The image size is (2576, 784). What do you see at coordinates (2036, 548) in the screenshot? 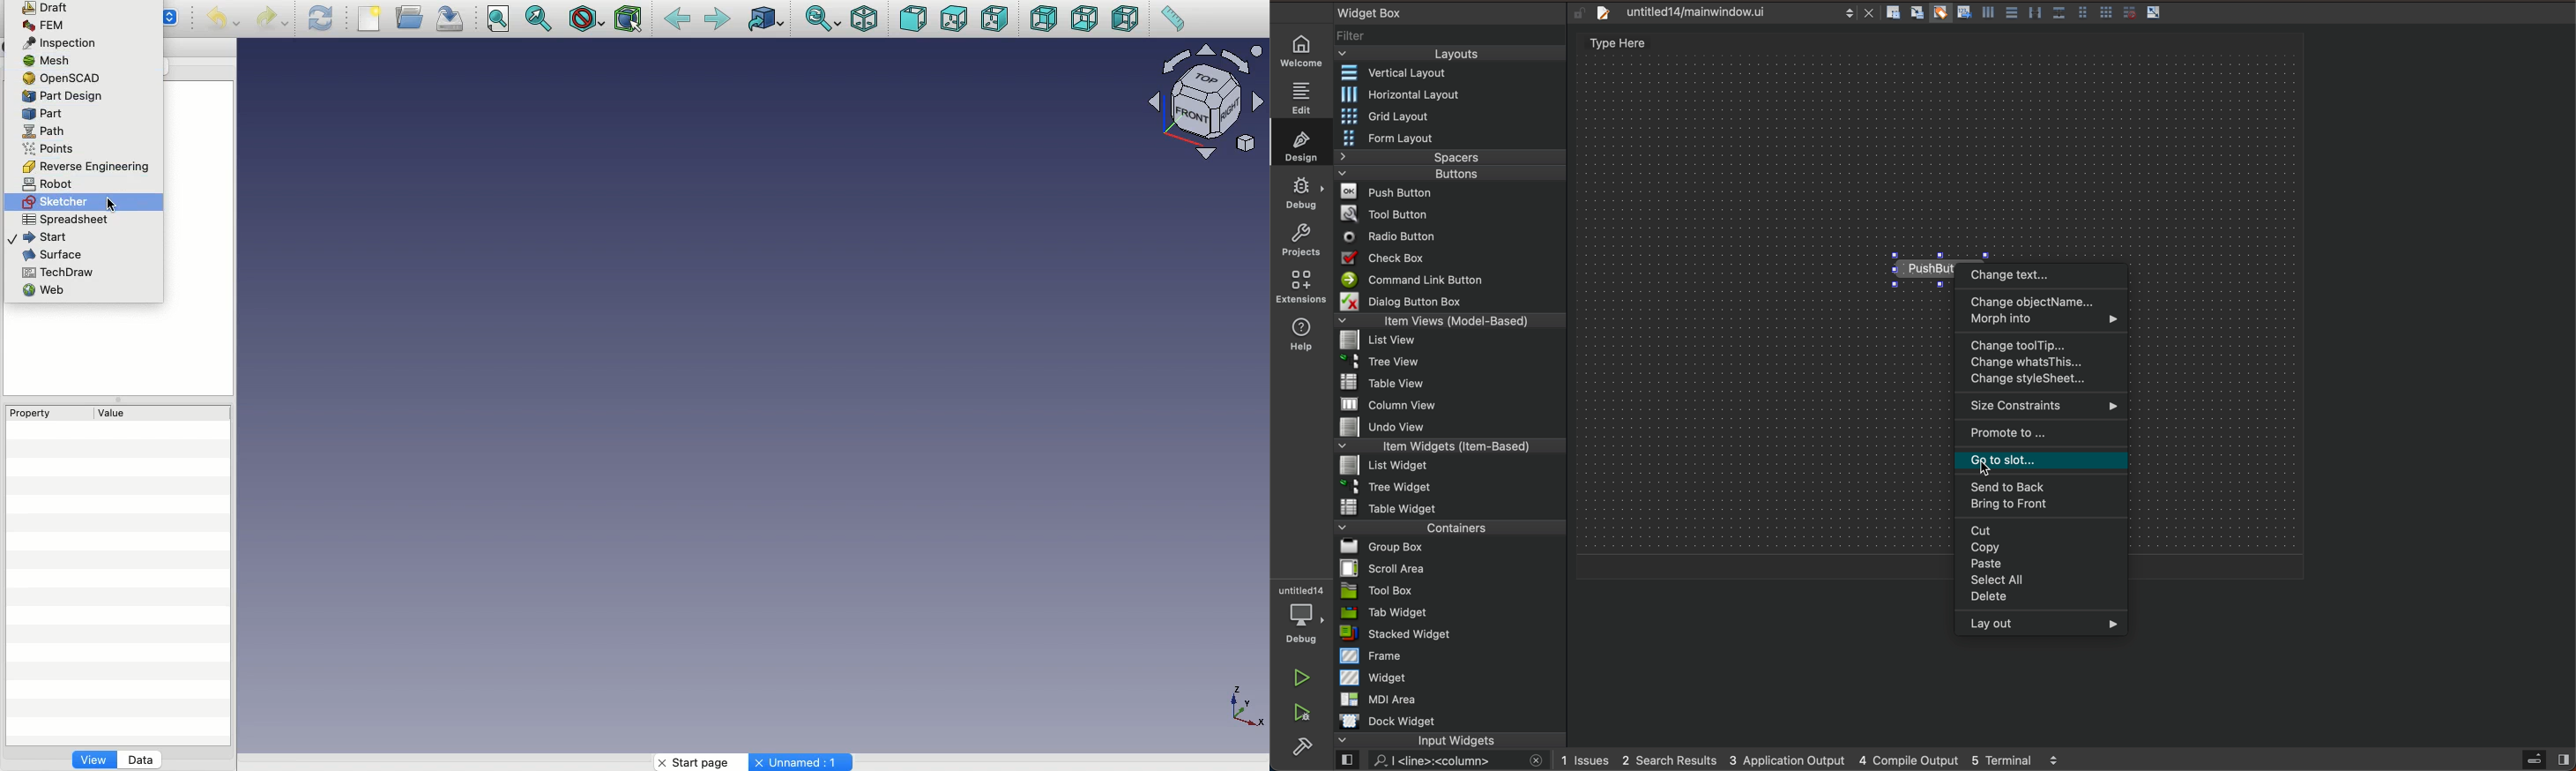
I see `copy` at bounding box center [2036, 548].